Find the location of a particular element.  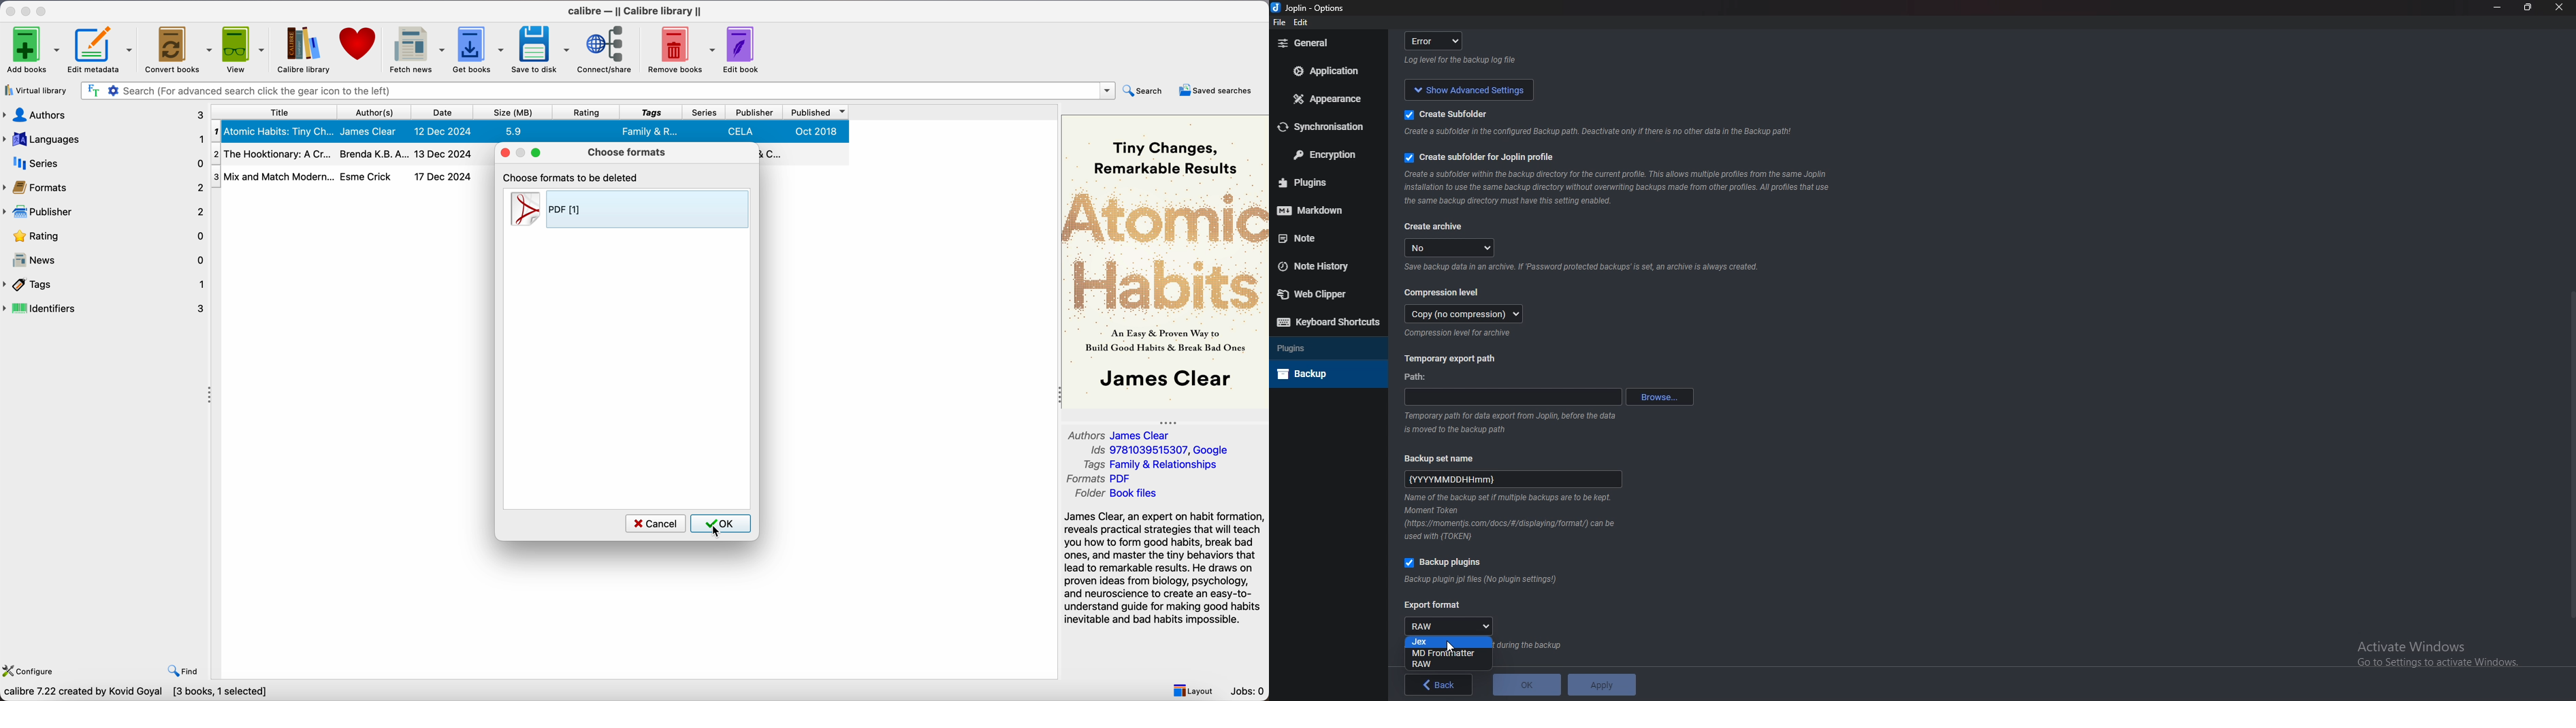

info is located at coordinates (1463, 61).